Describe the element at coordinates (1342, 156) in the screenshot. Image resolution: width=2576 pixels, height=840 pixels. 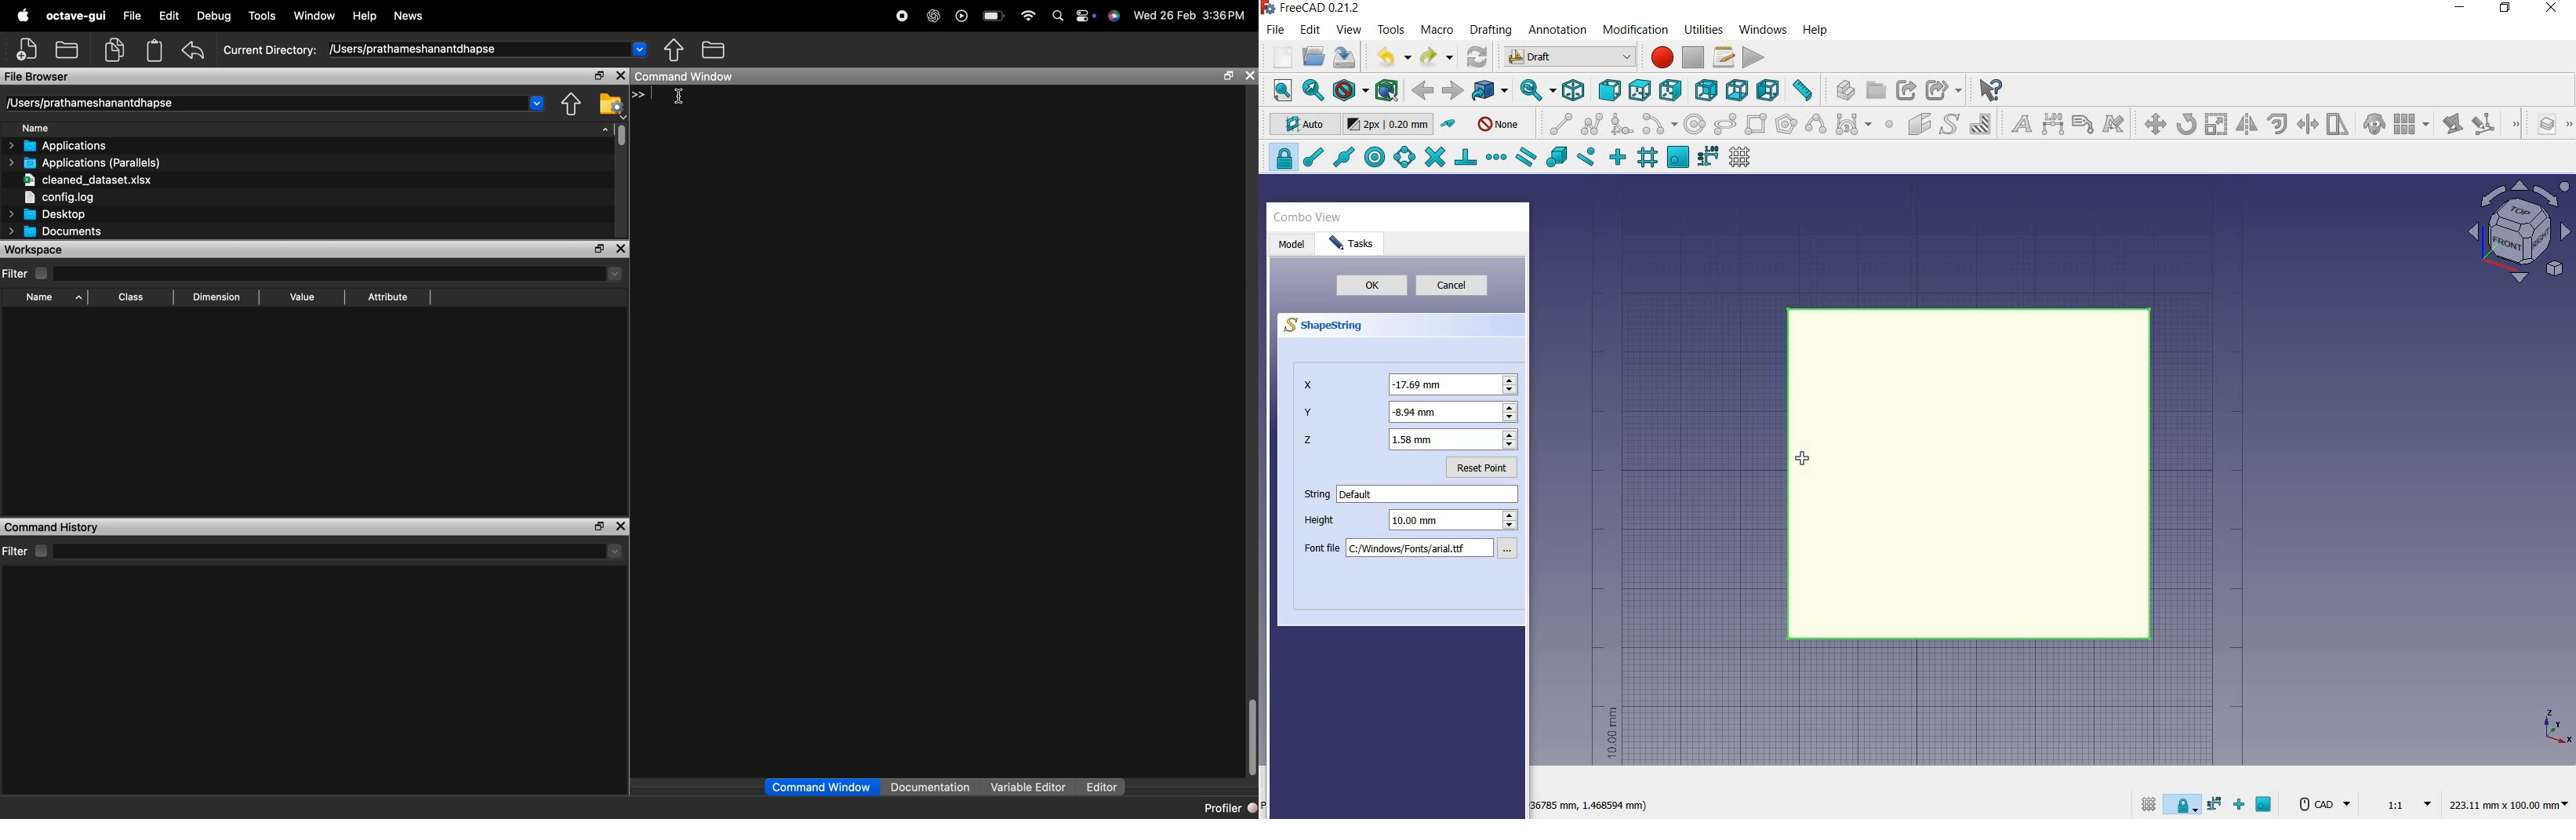
I see `snap midpoint` at that location.